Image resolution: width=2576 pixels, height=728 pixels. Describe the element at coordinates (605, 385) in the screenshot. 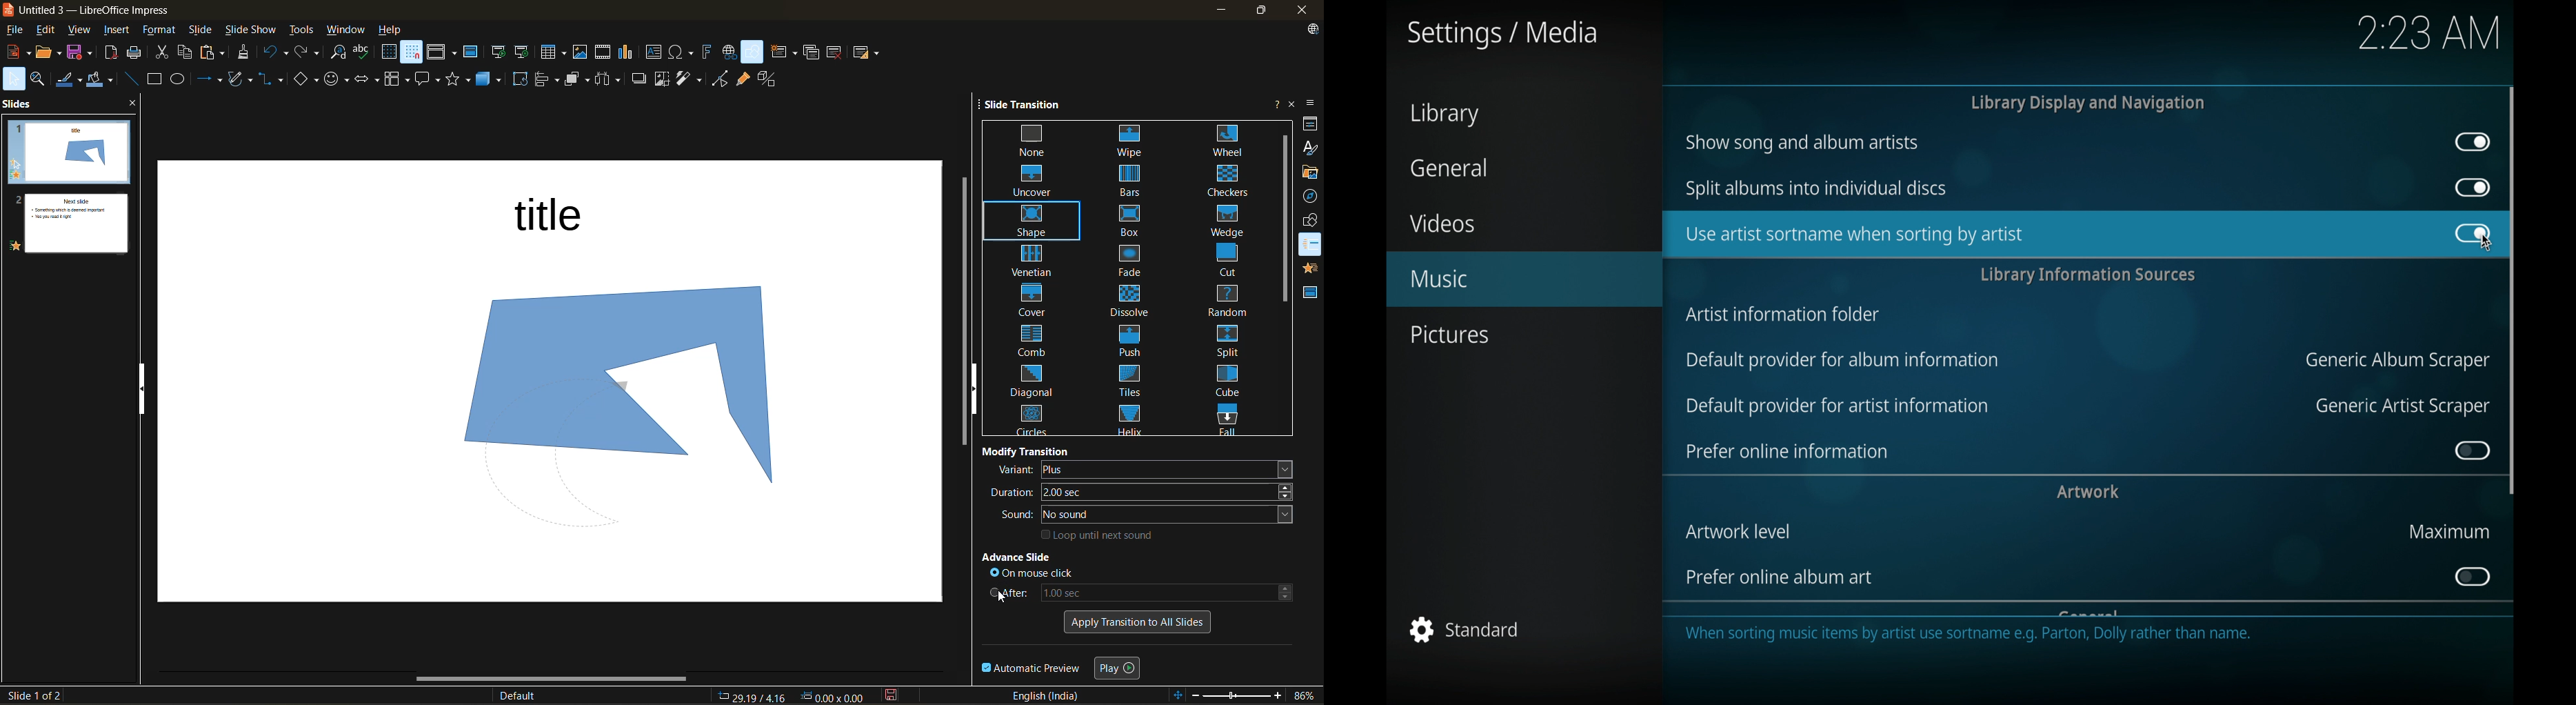

I see `image` at that location.